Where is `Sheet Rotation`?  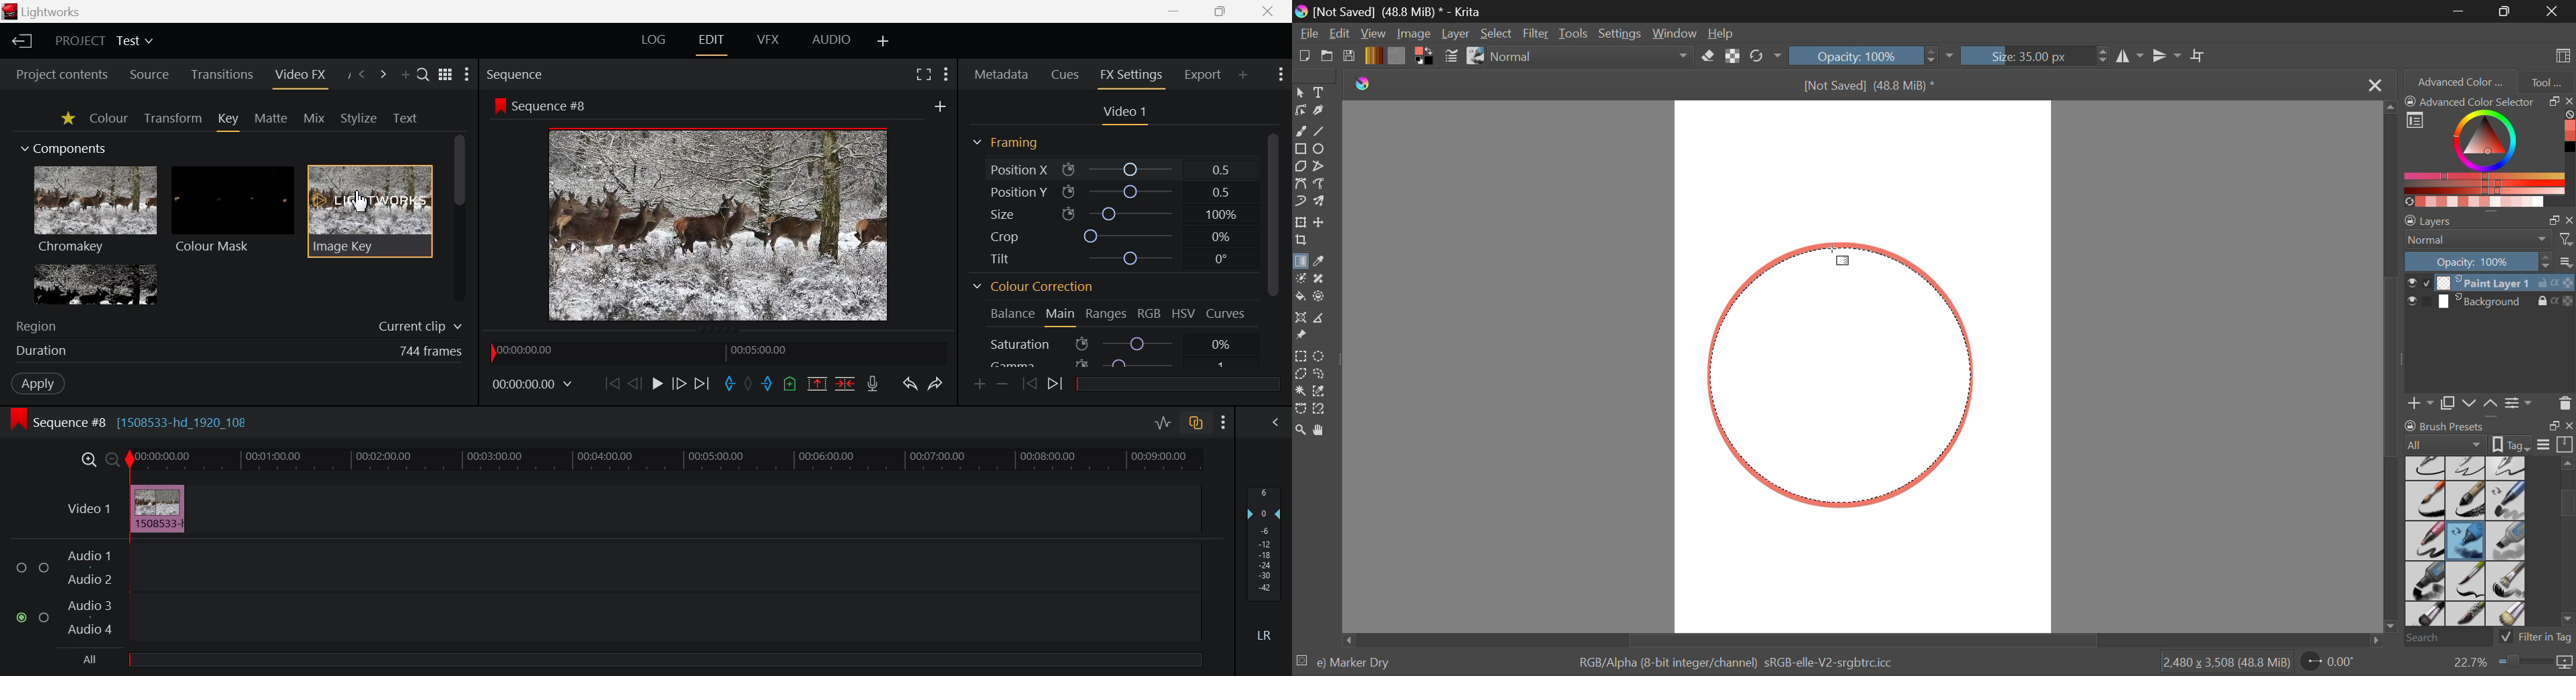
Sheet Rotation is located at coordinates (2336, 662).